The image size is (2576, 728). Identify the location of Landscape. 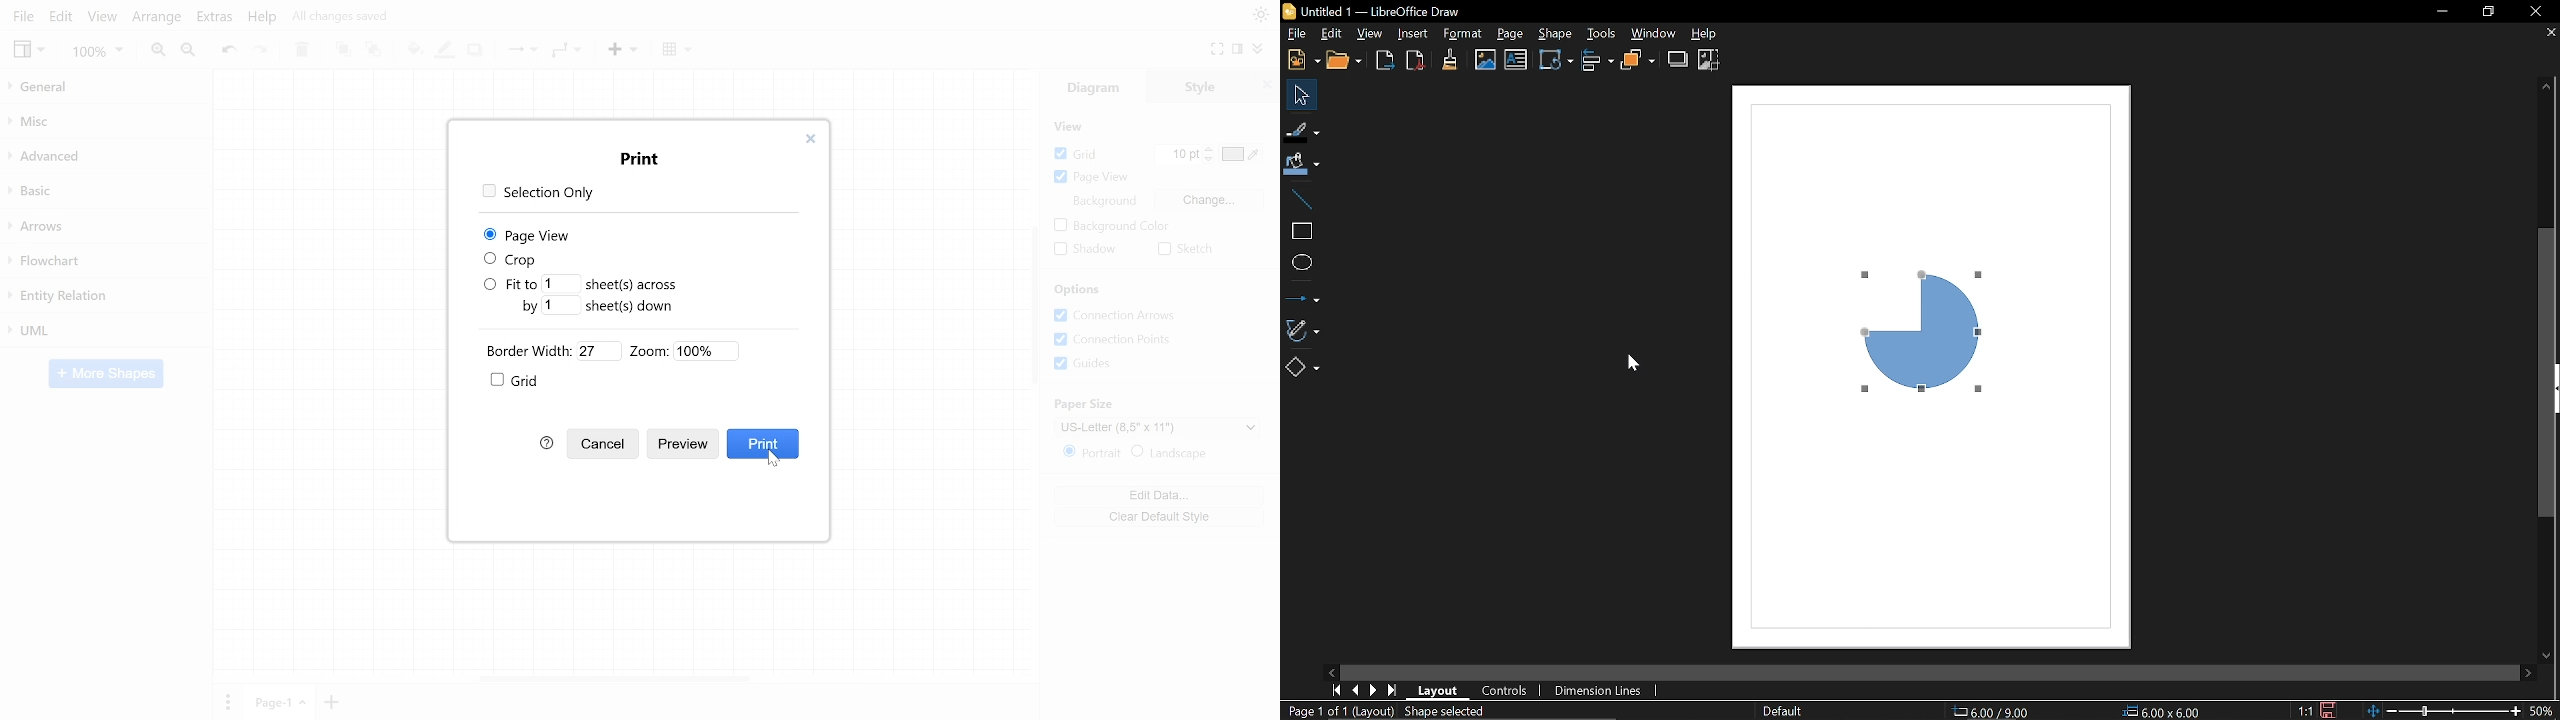
(1171, 453).